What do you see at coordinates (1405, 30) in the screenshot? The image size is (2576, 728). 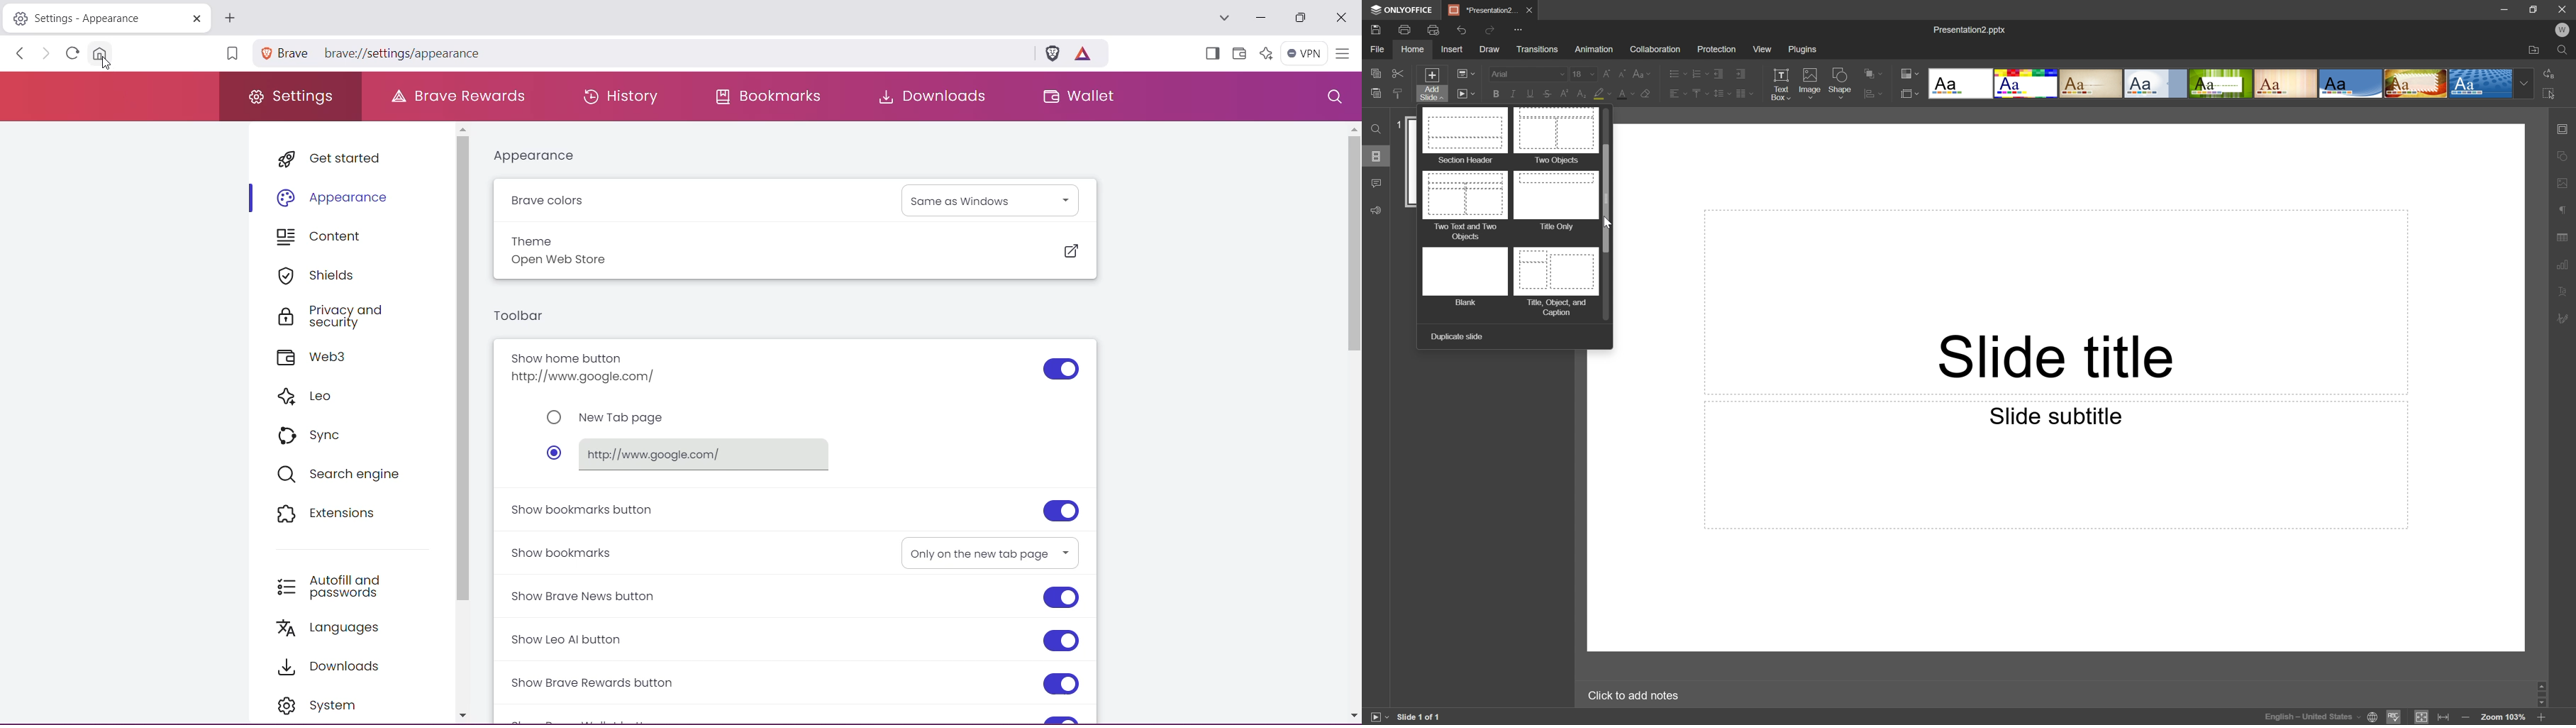 I see `Print file` at bounding box center [1405, 30].